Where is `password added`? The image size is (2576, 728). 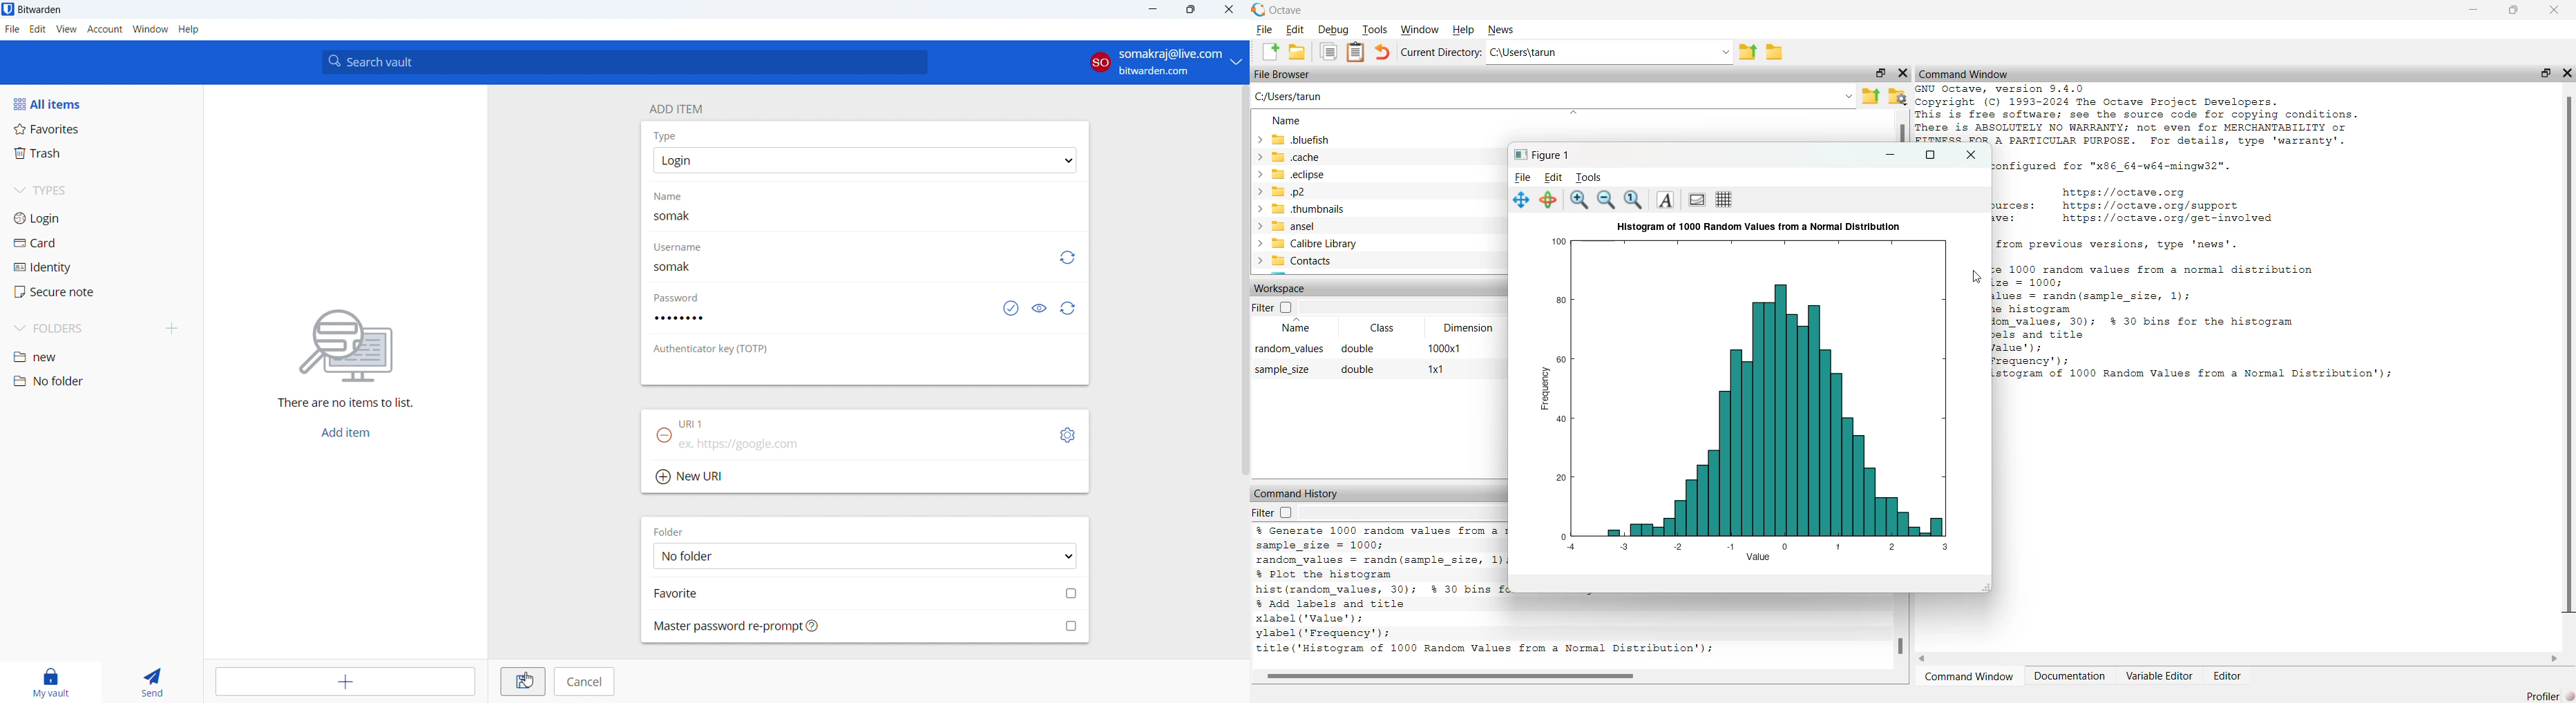 password added is located at coordinates (679, 318).